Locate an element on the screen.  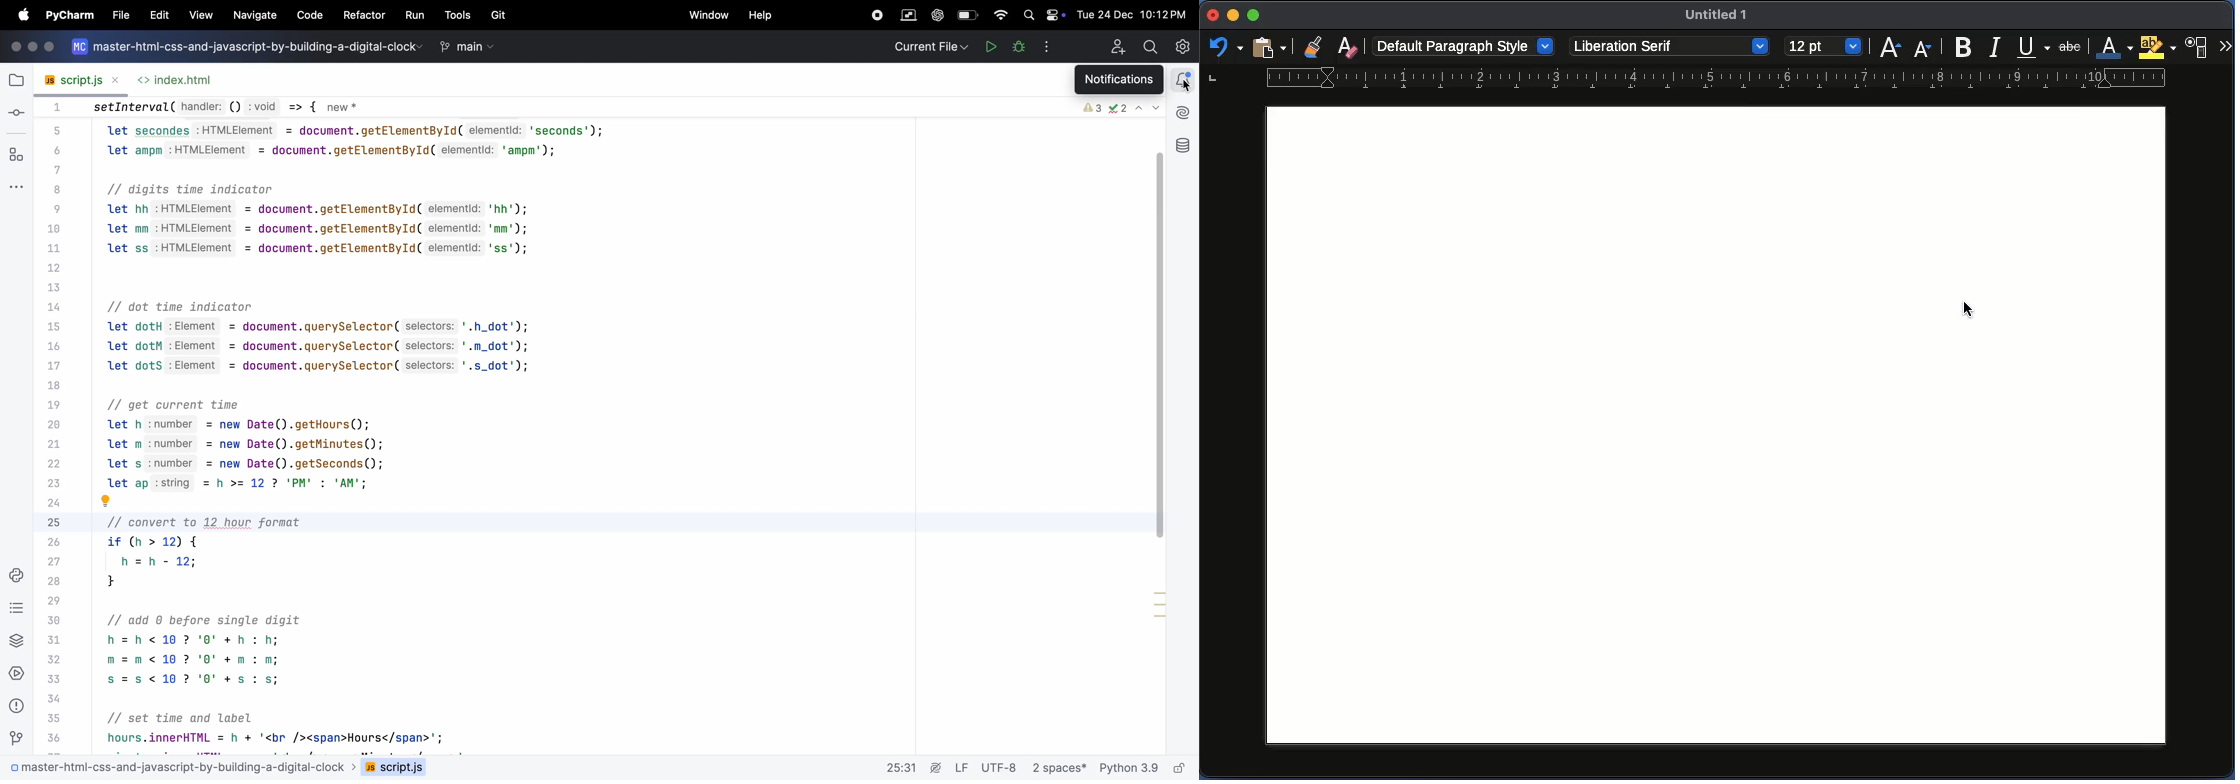
settings is located at coordinates (1182, 45).